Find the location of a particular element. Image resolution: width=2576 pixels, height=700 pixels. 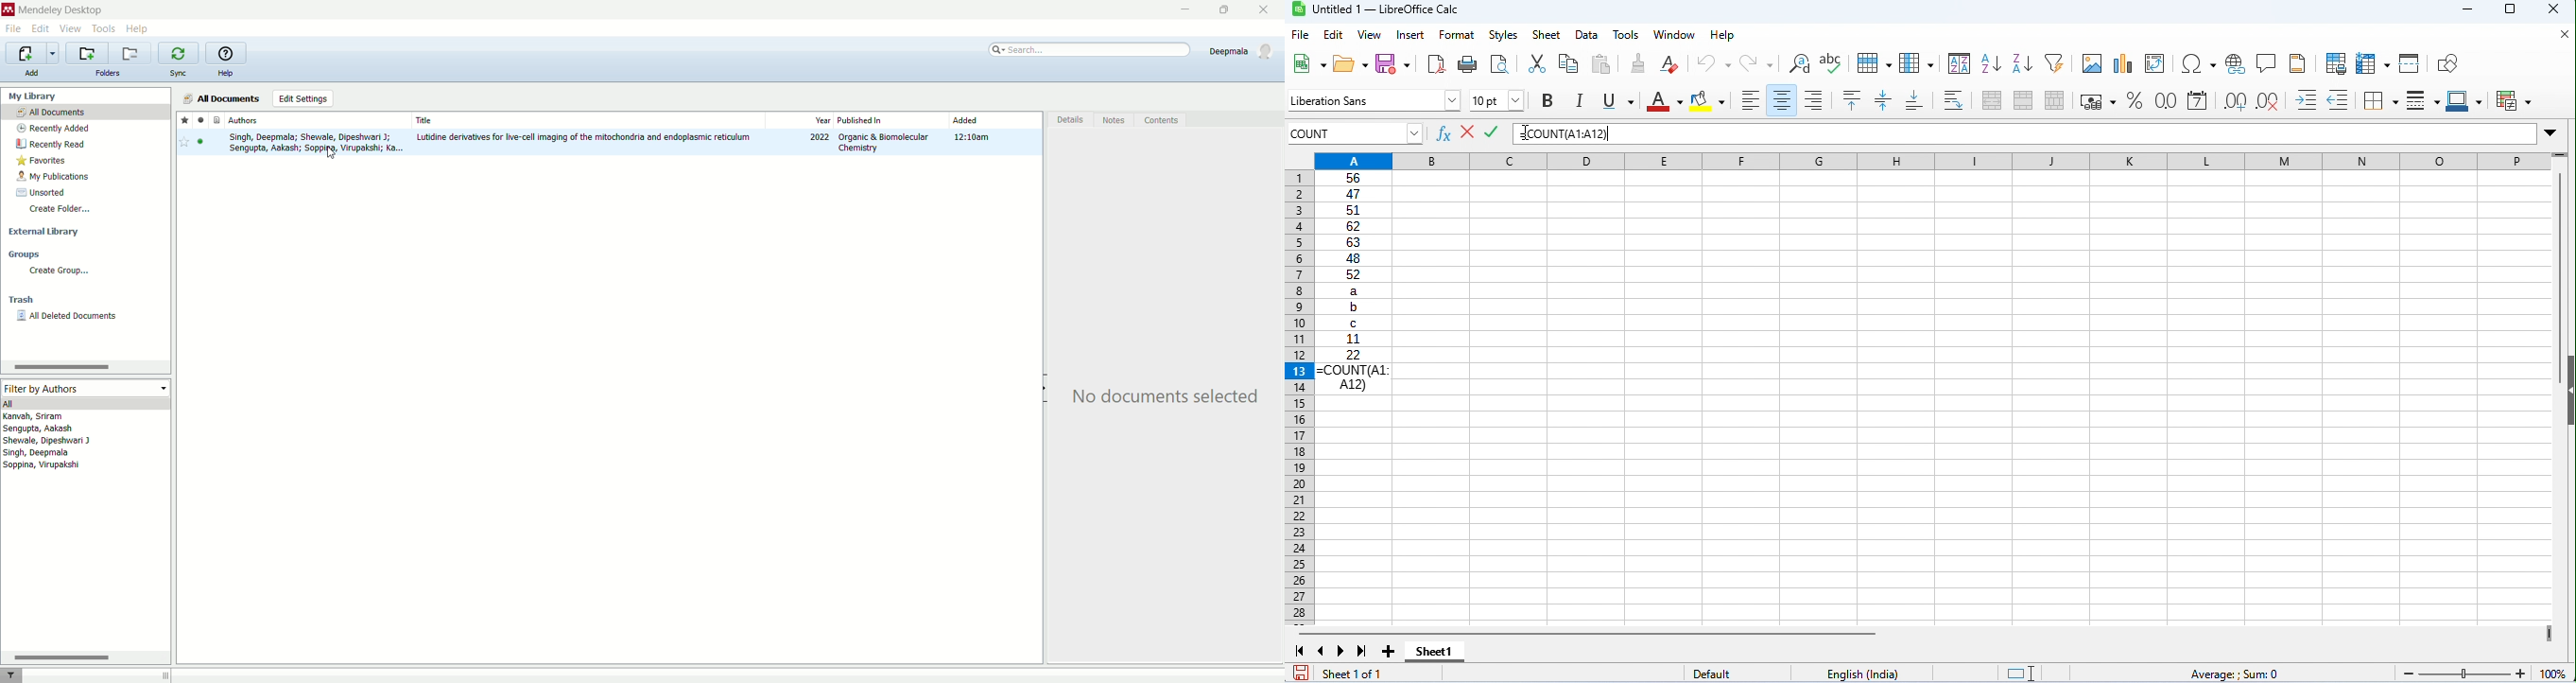

63 is located at coordinates (1353, 242).